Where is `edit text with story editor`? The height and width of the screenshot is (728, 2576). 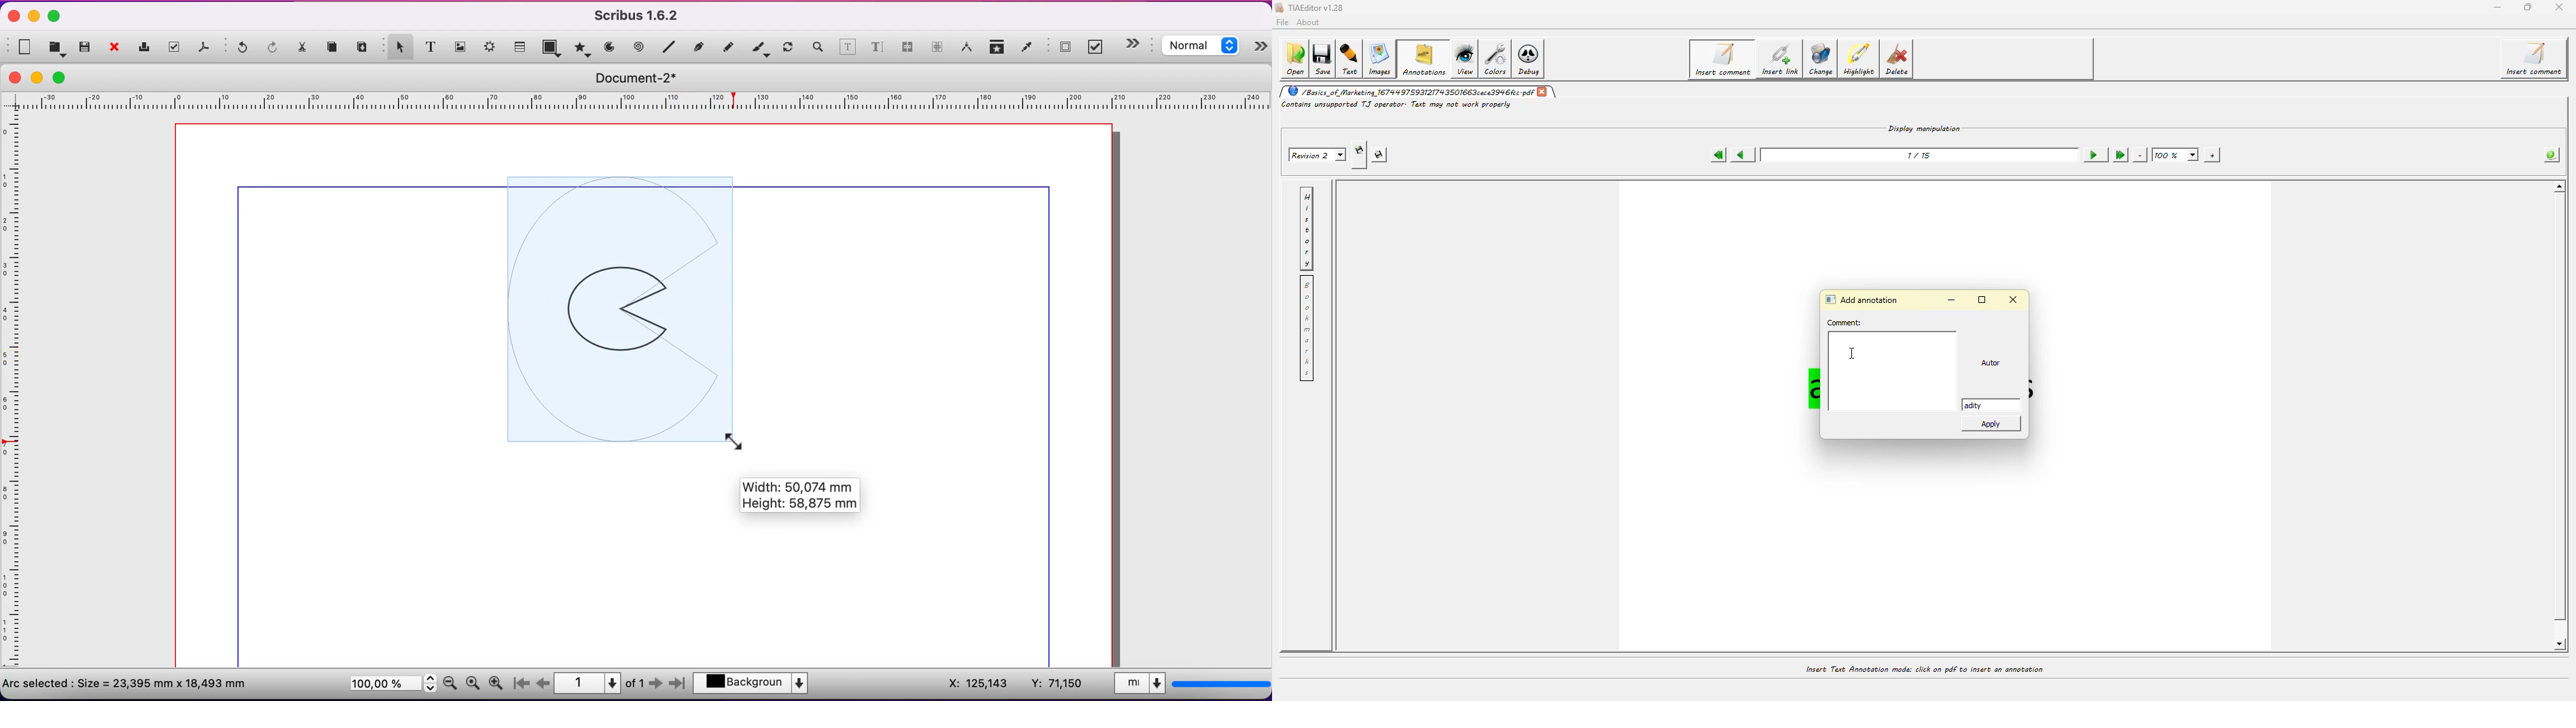 edit text with story editor is located at coordinates (877, 51).